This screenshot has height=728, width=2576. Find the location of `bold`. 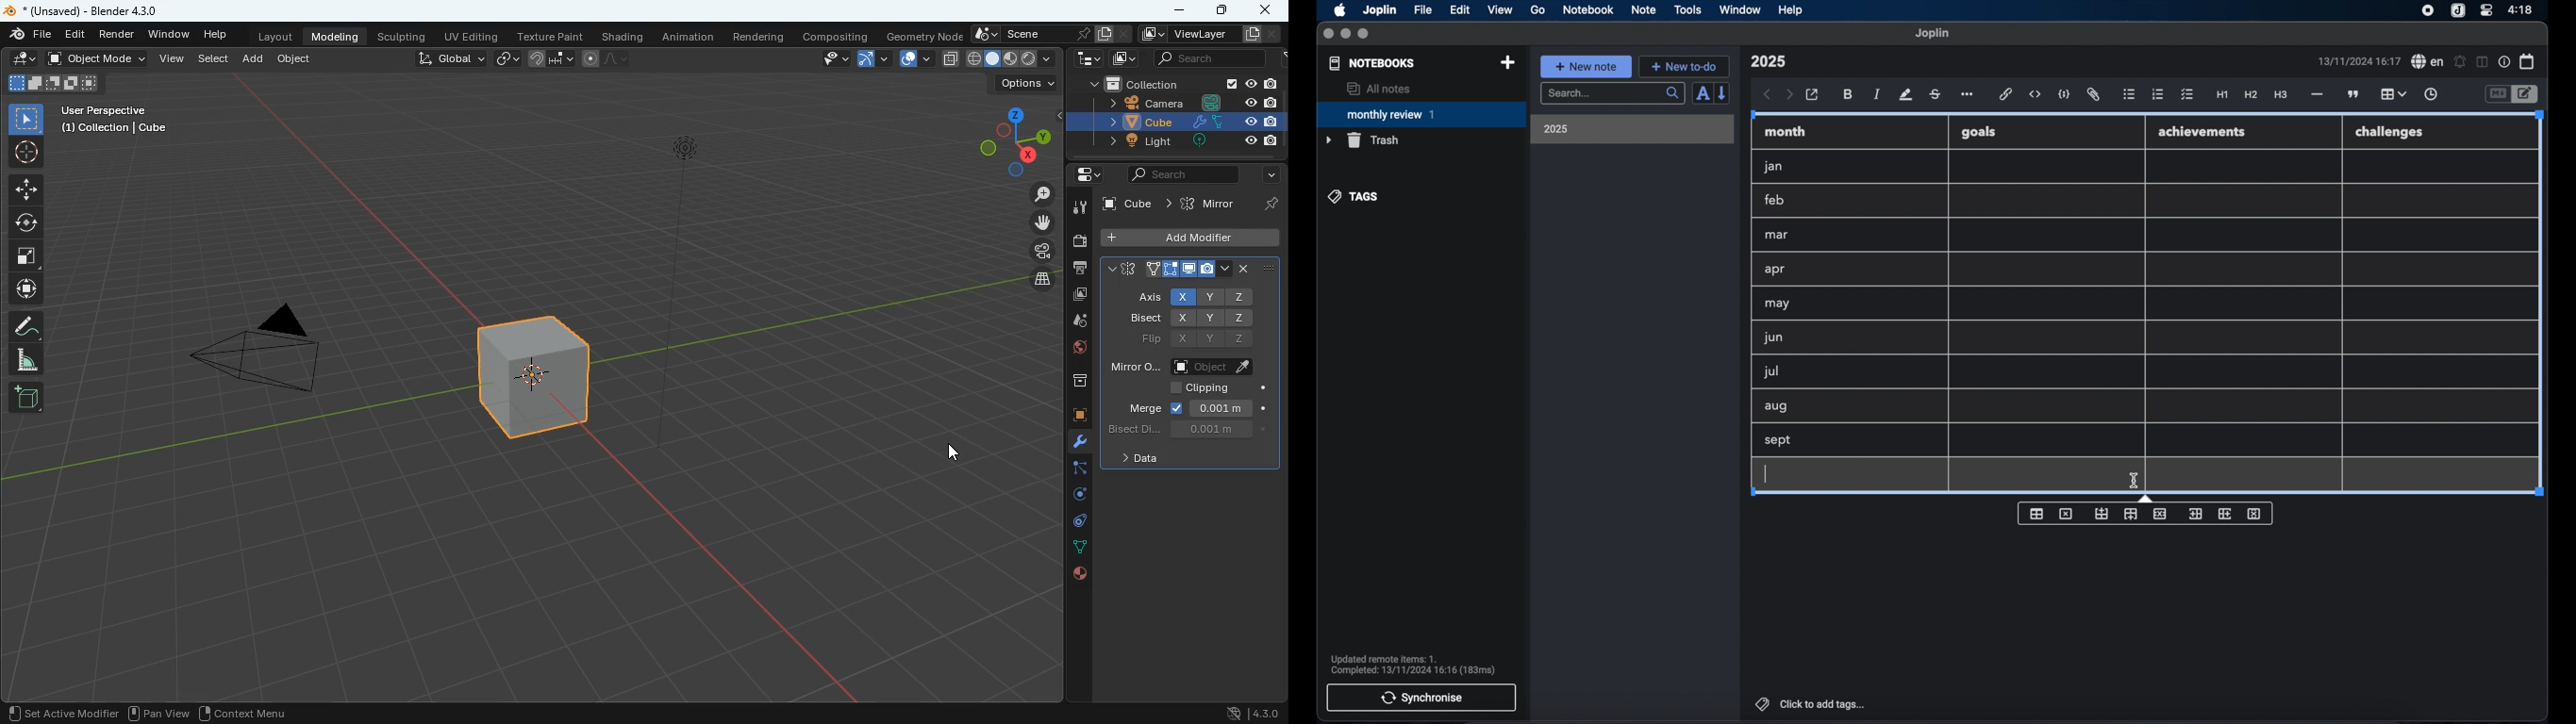

bold is located at coordinates (1849, 95).